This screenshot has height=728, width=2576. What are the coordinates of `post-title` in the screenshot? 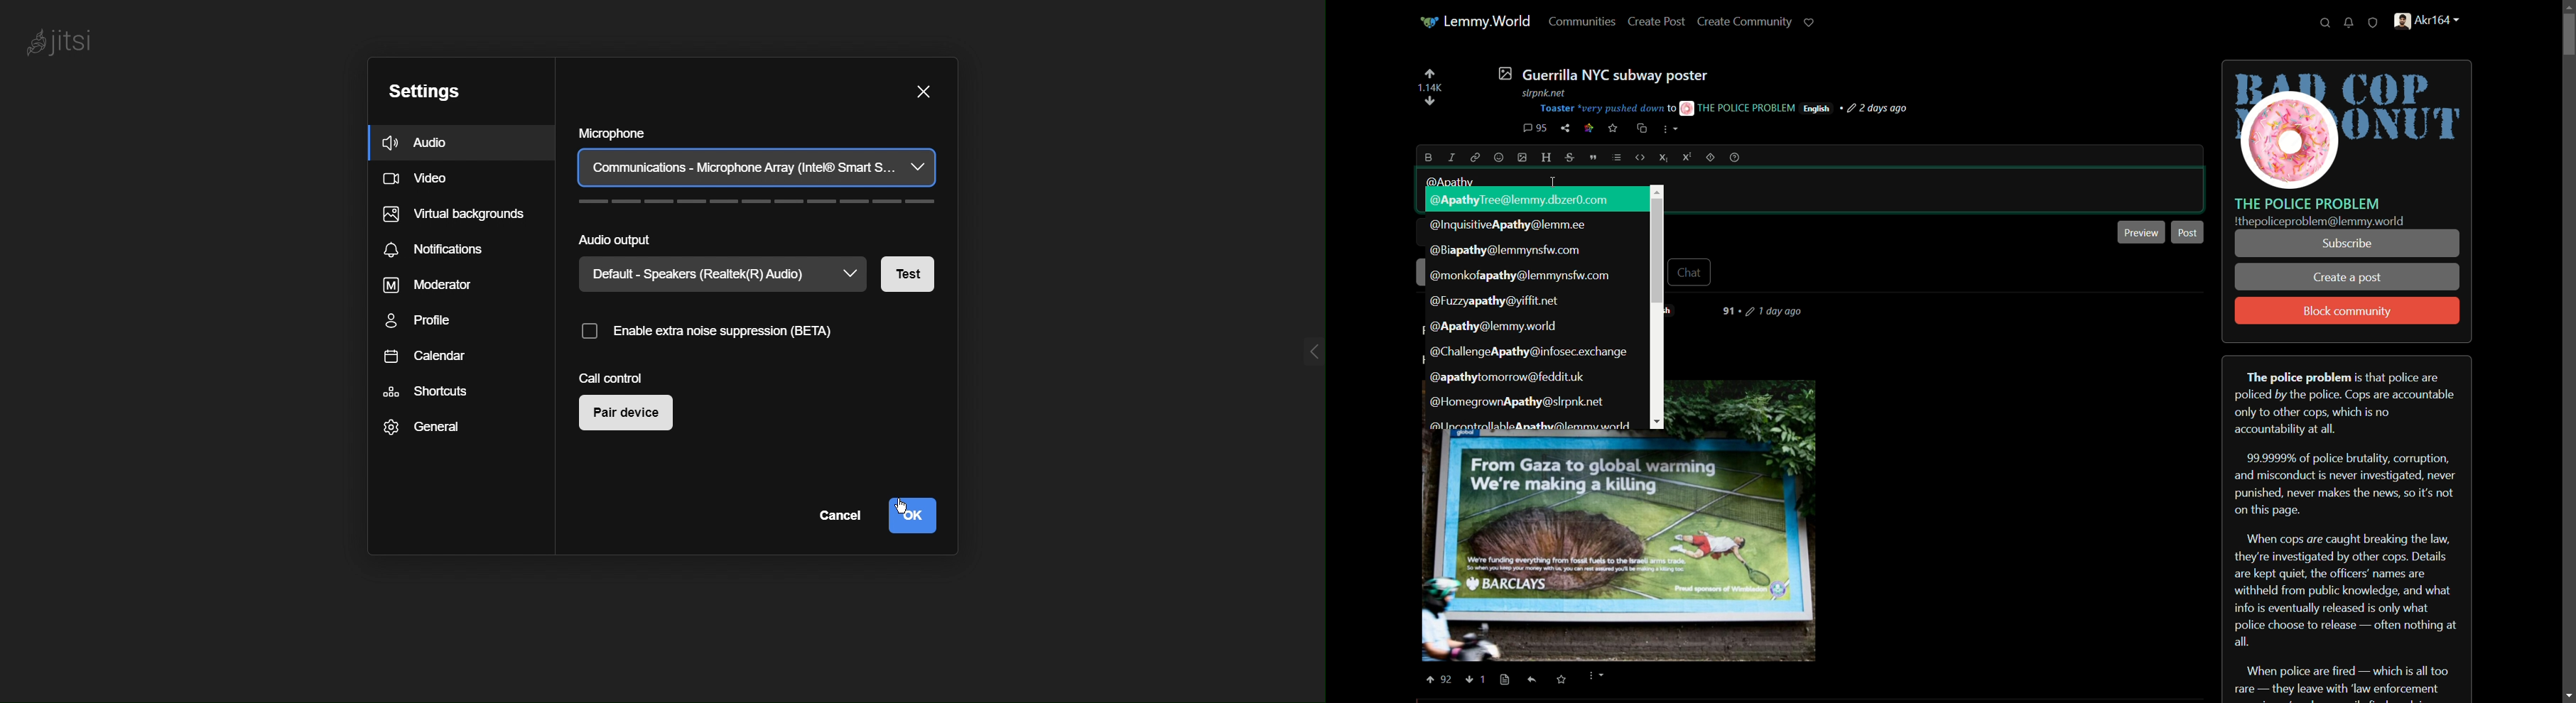 It's located at (1602, 74).